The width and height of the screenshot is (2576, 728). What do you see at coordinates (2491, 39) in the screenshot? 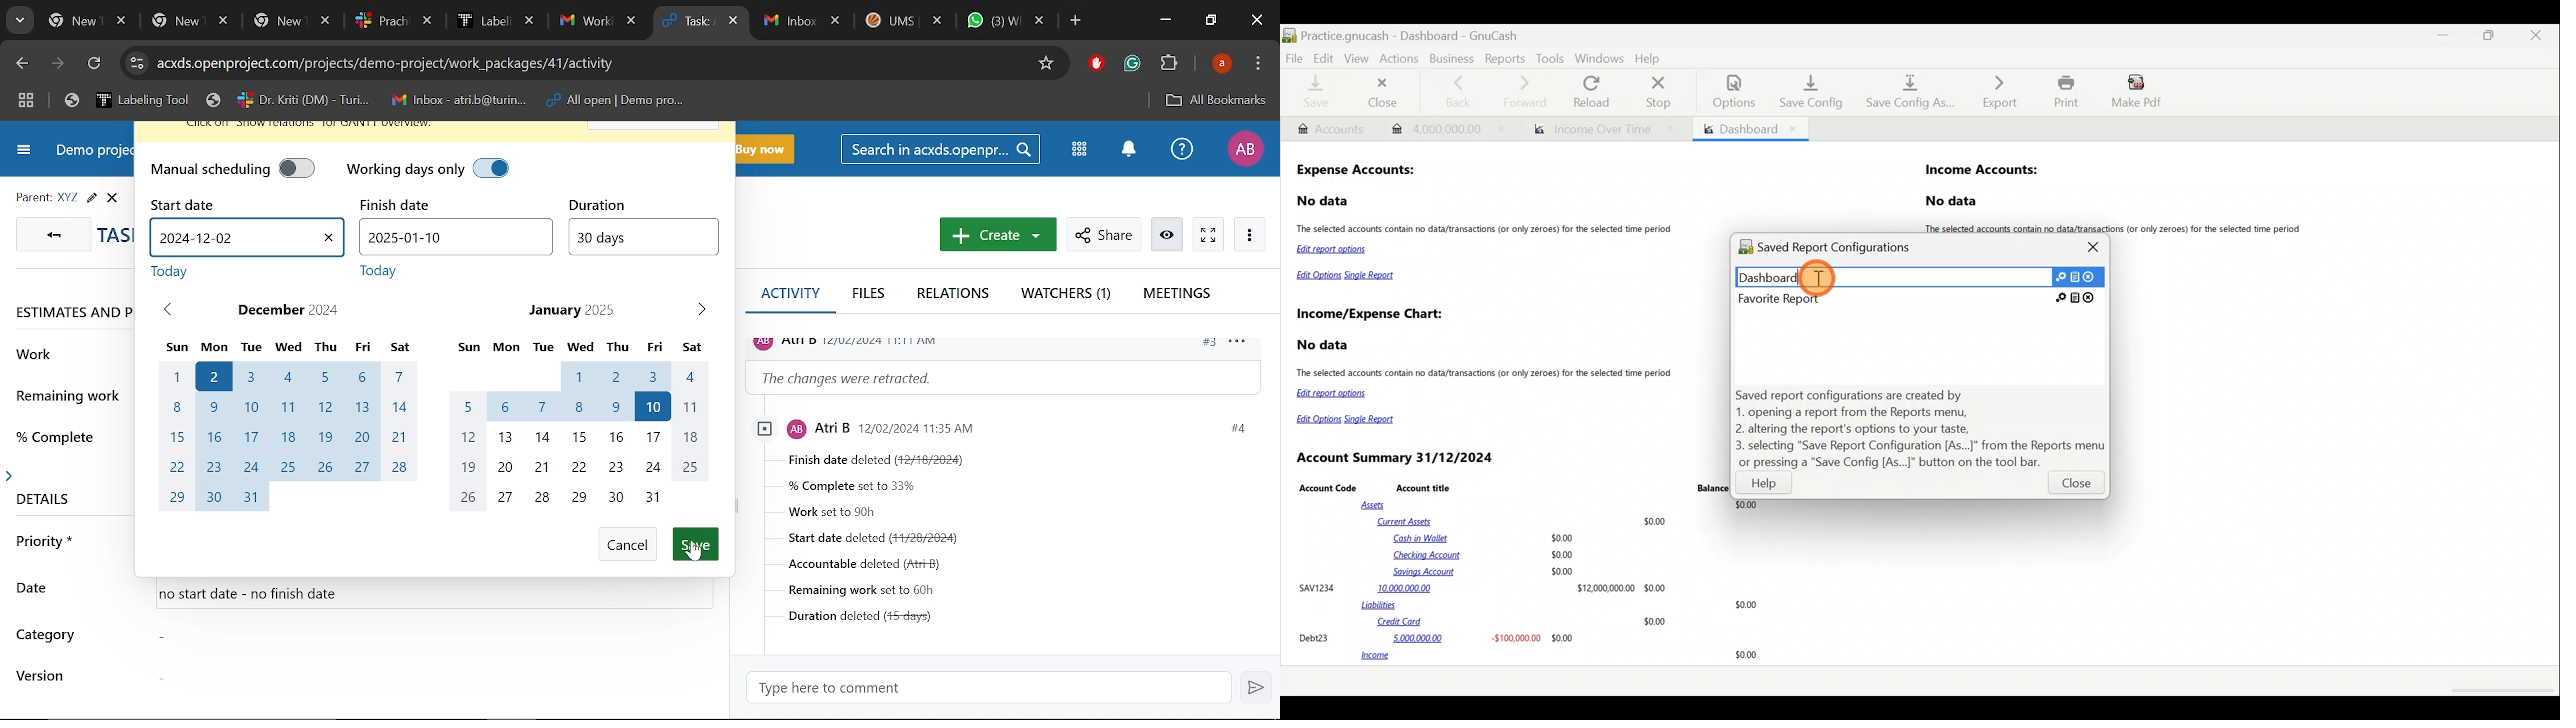
I see `Maximise` at bounding box center [2491, 39].